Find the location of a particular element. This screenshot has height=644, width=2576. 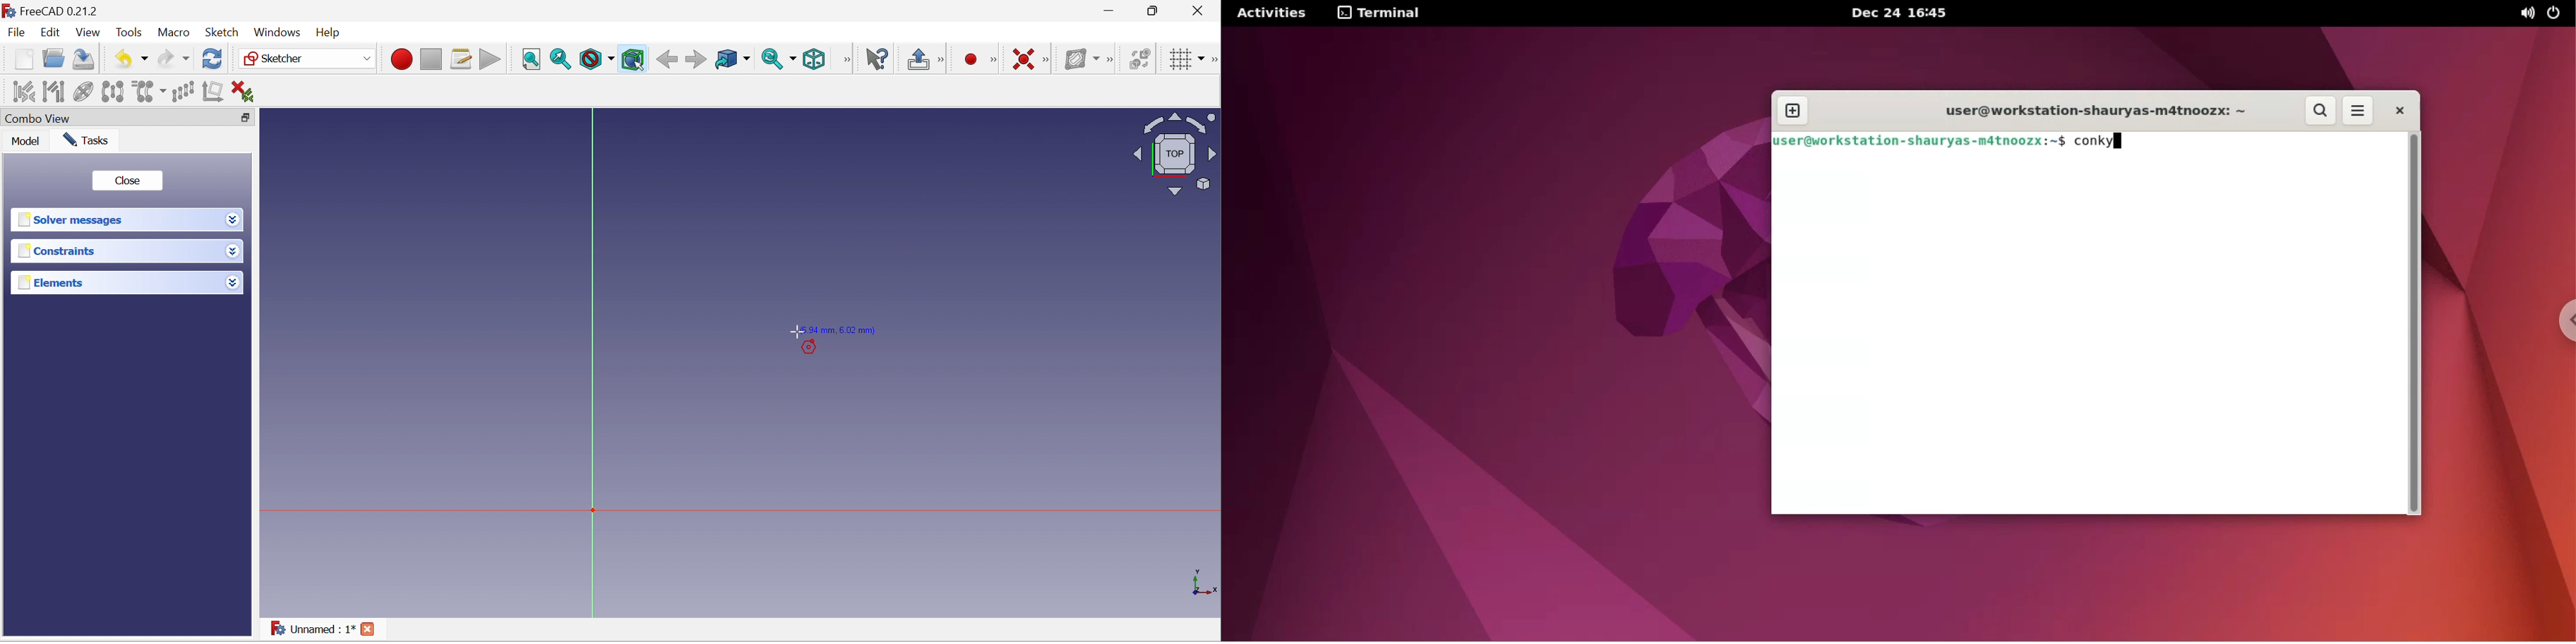

Solver messages is located at coordinates (115, 220).